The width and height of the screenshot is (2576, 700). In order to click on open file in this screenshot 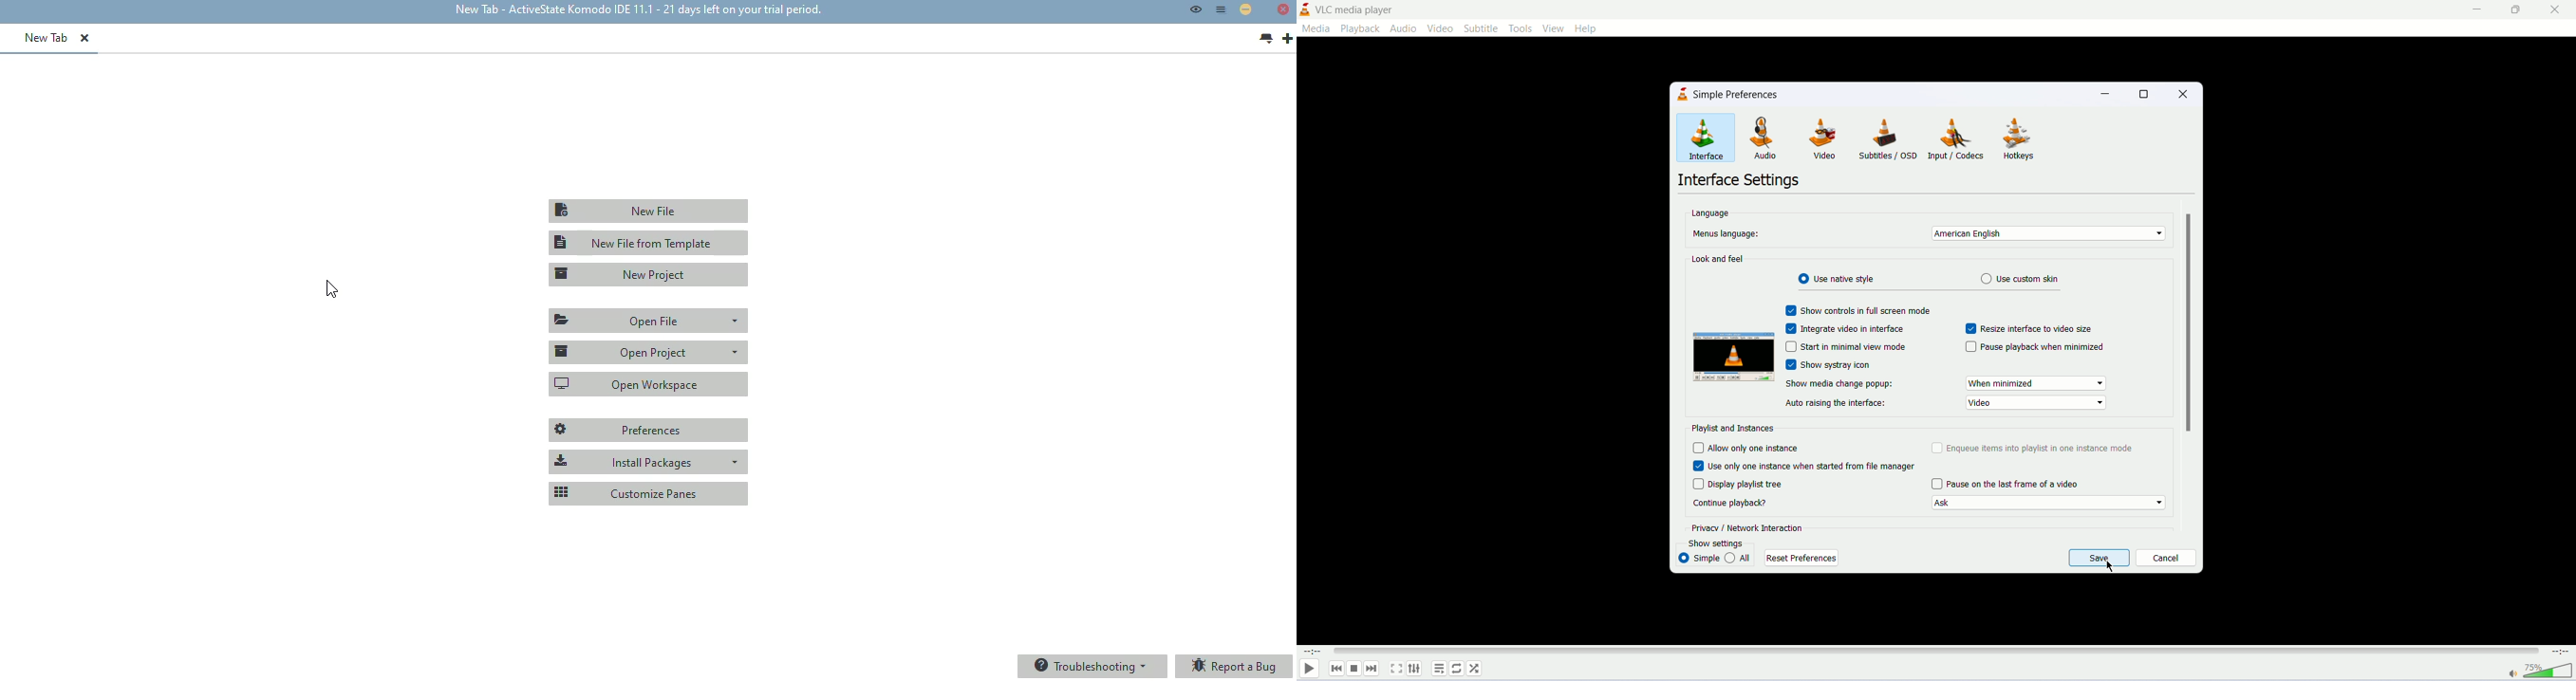, I will do `click(648, 319)`.